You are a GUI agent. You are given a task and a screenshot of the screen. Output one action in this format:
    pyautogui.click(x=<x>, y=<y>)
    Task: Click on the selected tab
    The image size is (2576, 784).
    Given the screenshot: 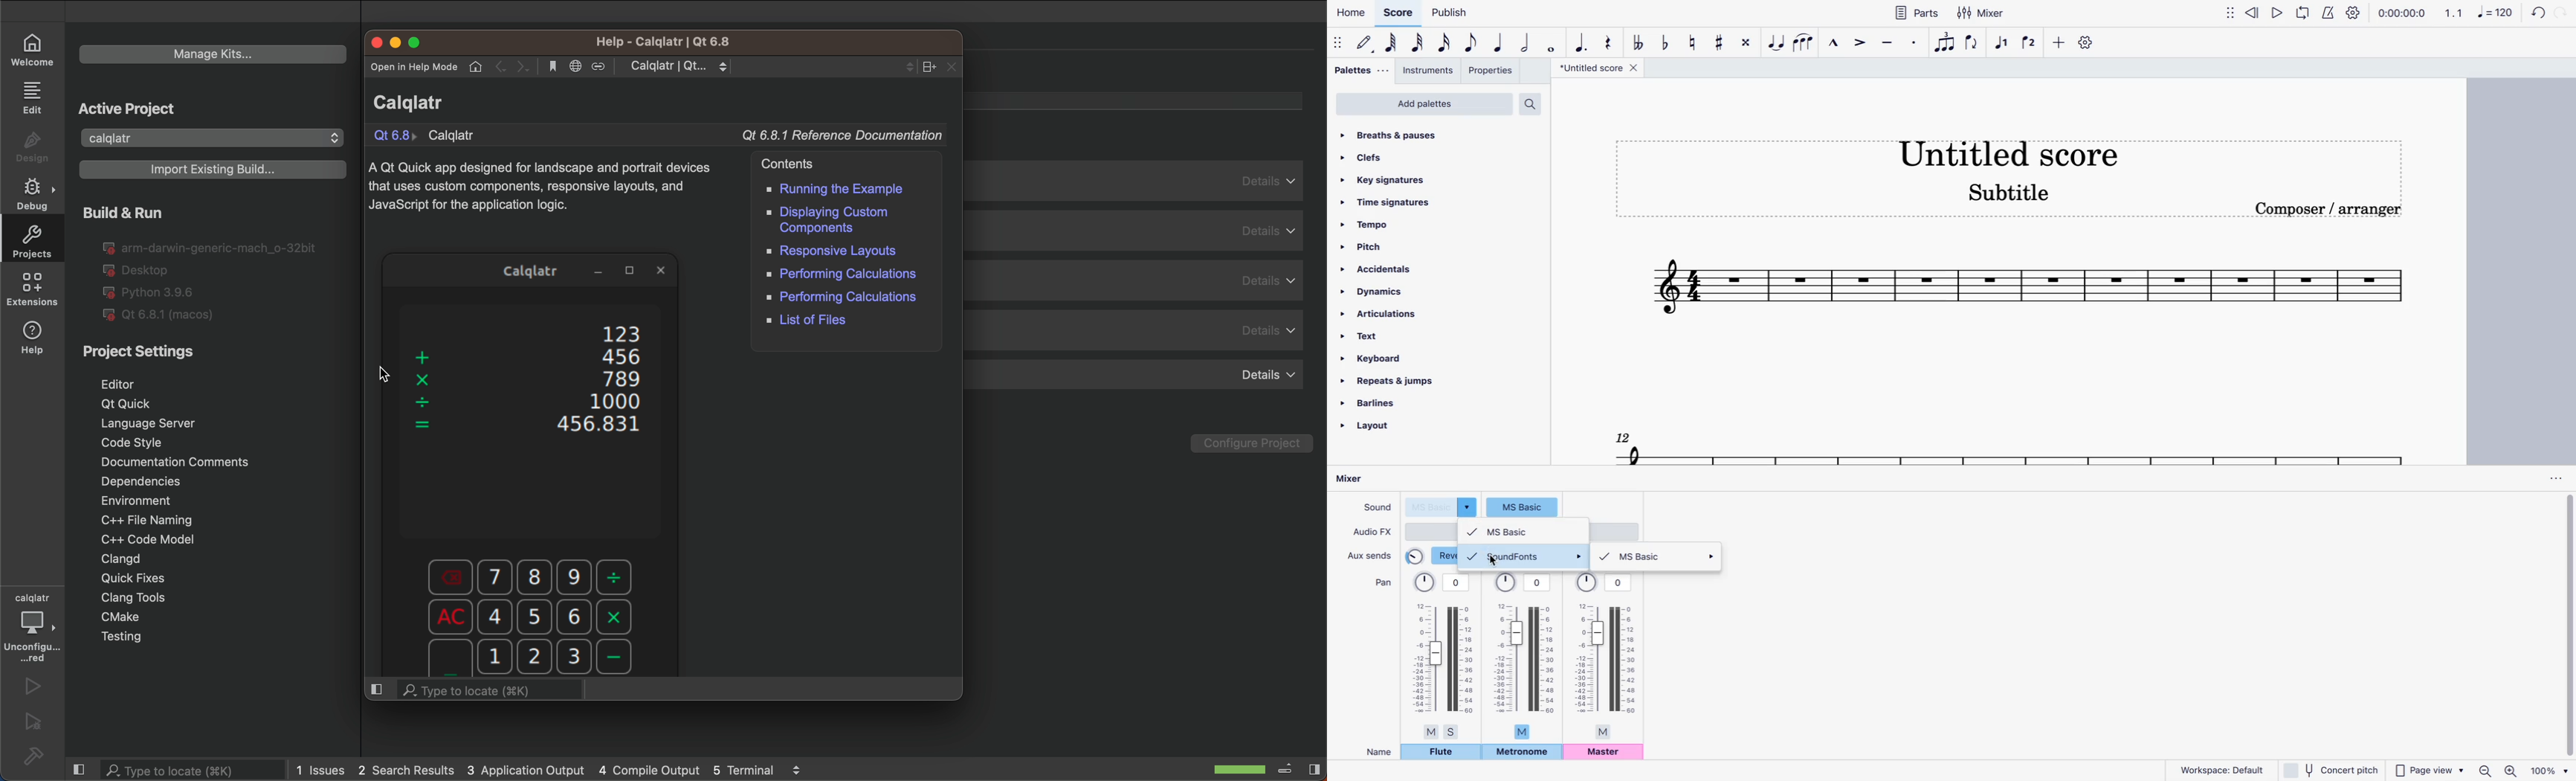 What is the action you would take?
    pyautogui.click(x=204, y=210)
    